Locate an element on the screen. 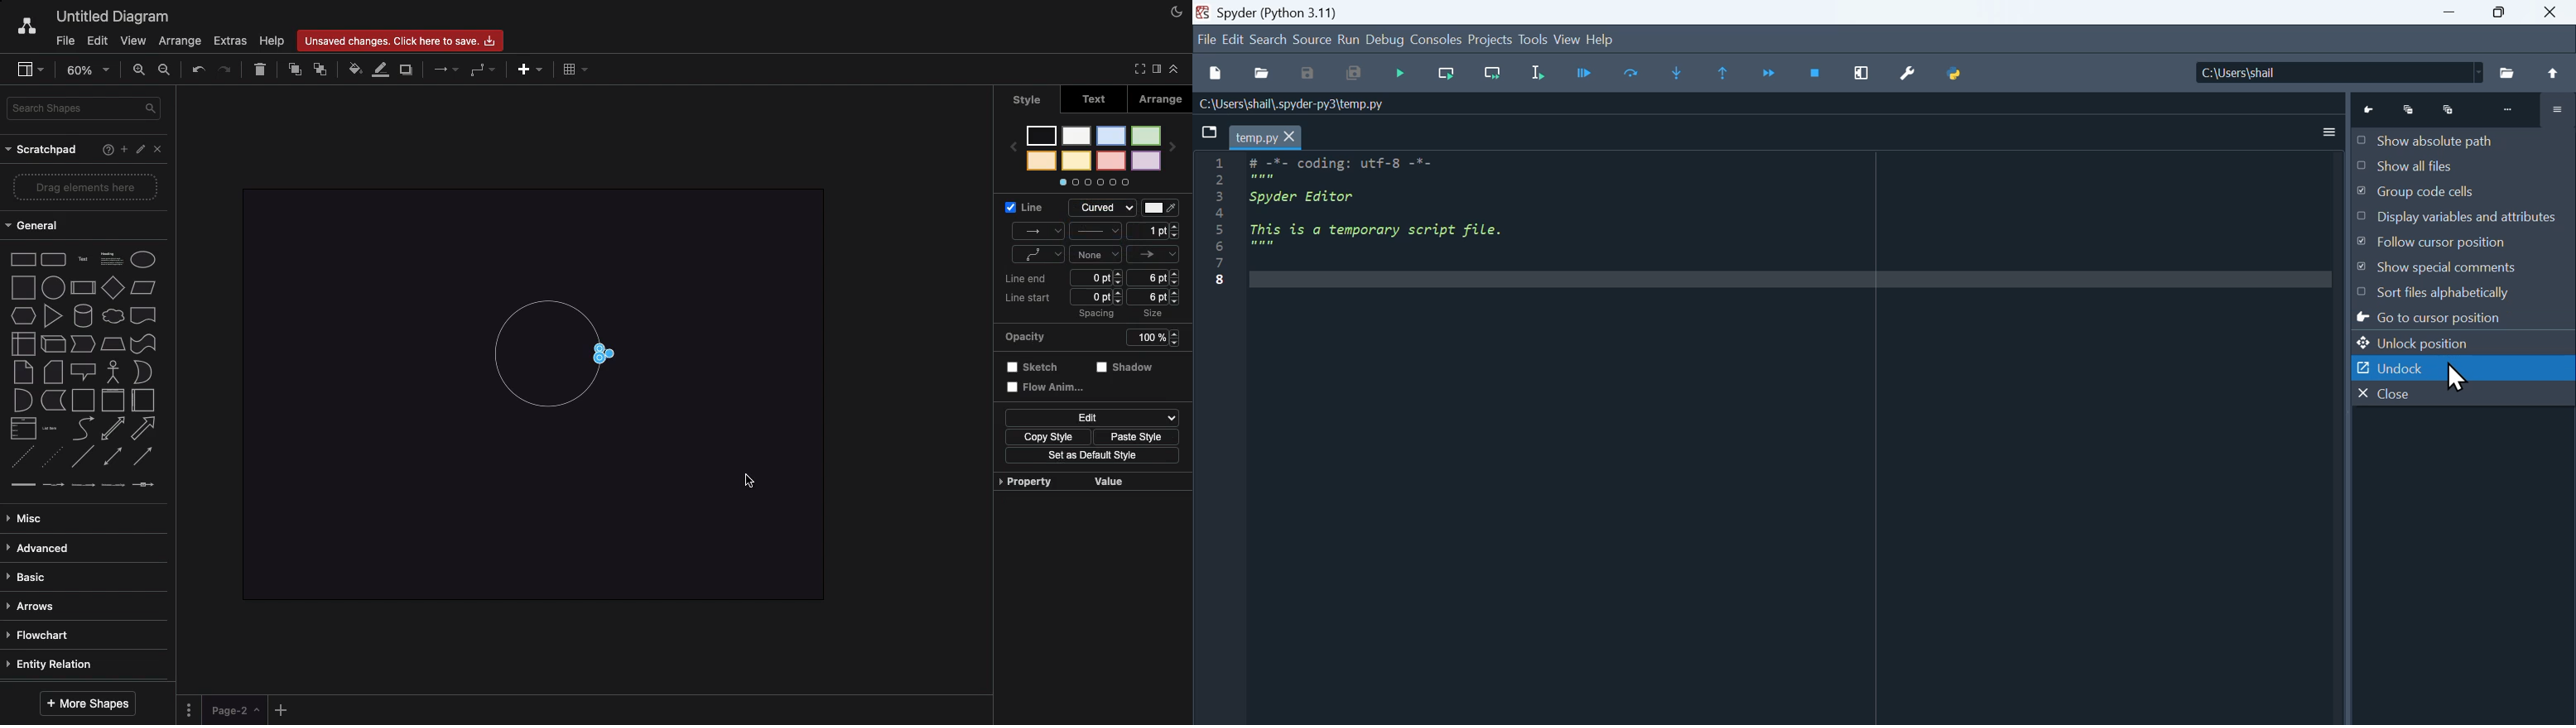 This screenshot has width=2576, height=728. Spyder (Python 3.11) is located at coordinates (1283, 12).